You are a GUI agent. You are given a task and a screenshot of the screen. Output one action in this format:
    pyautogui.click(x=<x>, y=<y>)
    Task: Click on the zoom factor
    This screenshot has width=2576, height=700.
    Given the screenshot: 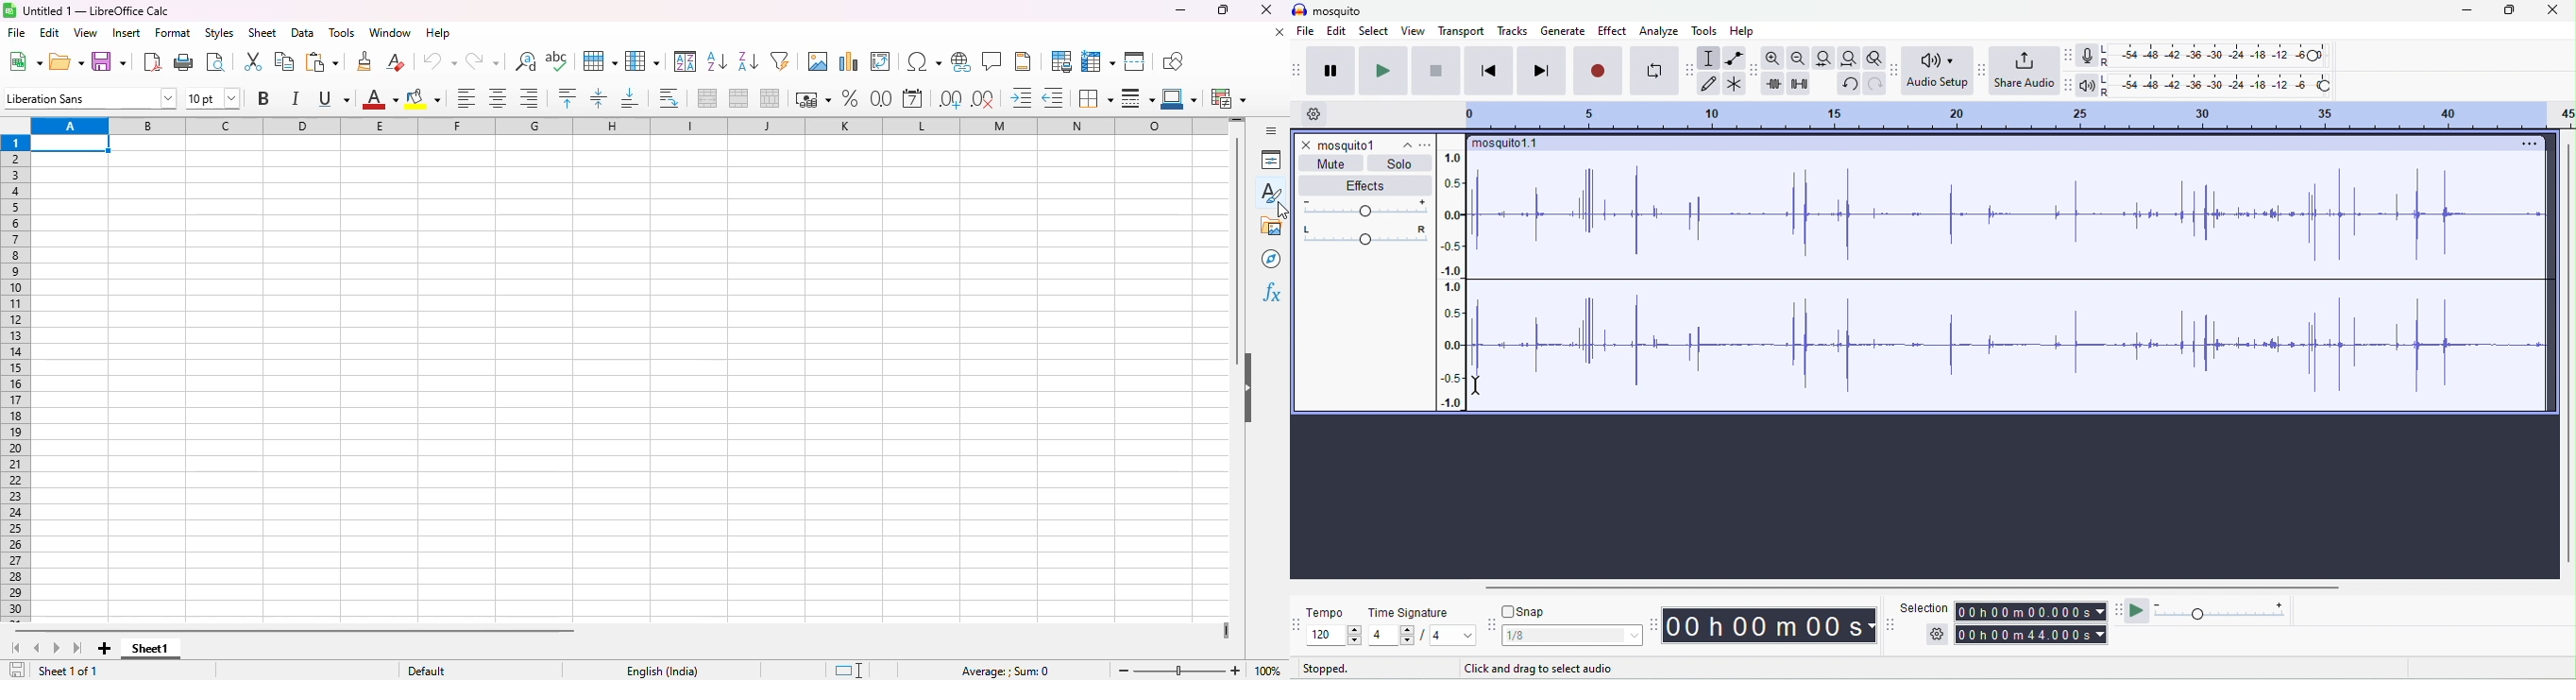 What is the action you would take?
    pyautogui.click(x=1267, y=671)
    